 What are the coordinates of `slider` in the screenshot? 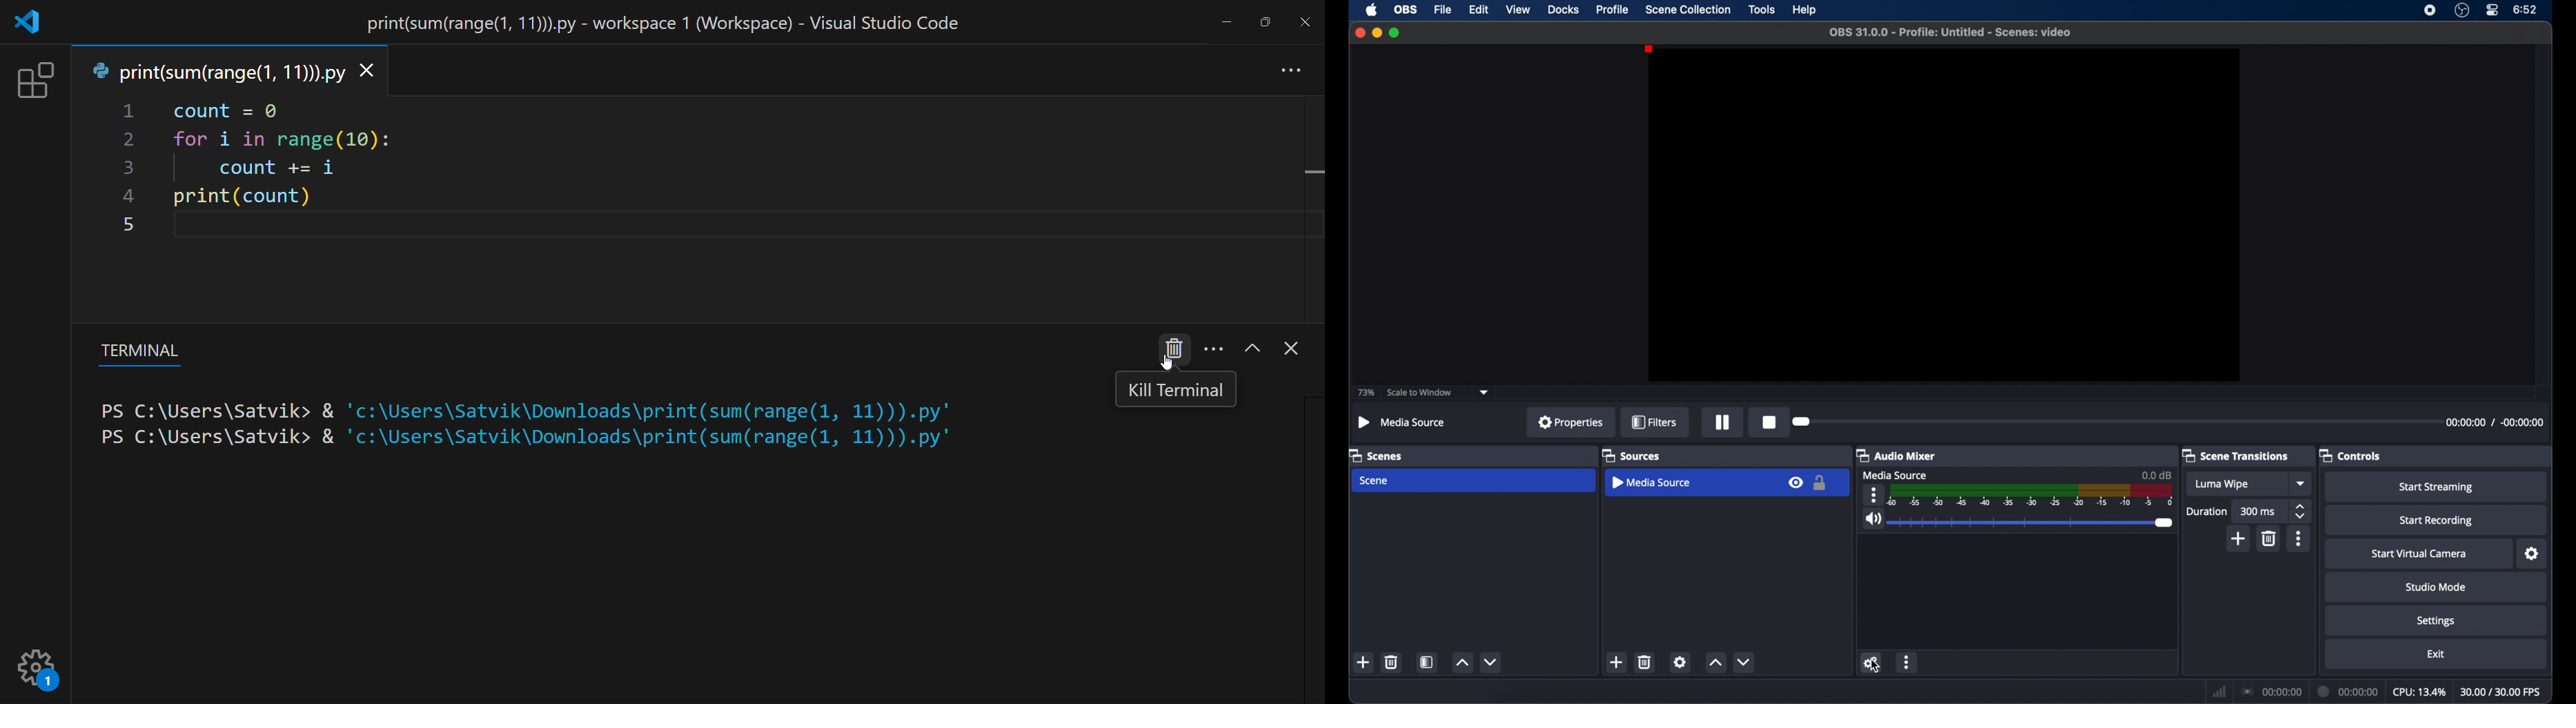 It's located at (1802, 421).